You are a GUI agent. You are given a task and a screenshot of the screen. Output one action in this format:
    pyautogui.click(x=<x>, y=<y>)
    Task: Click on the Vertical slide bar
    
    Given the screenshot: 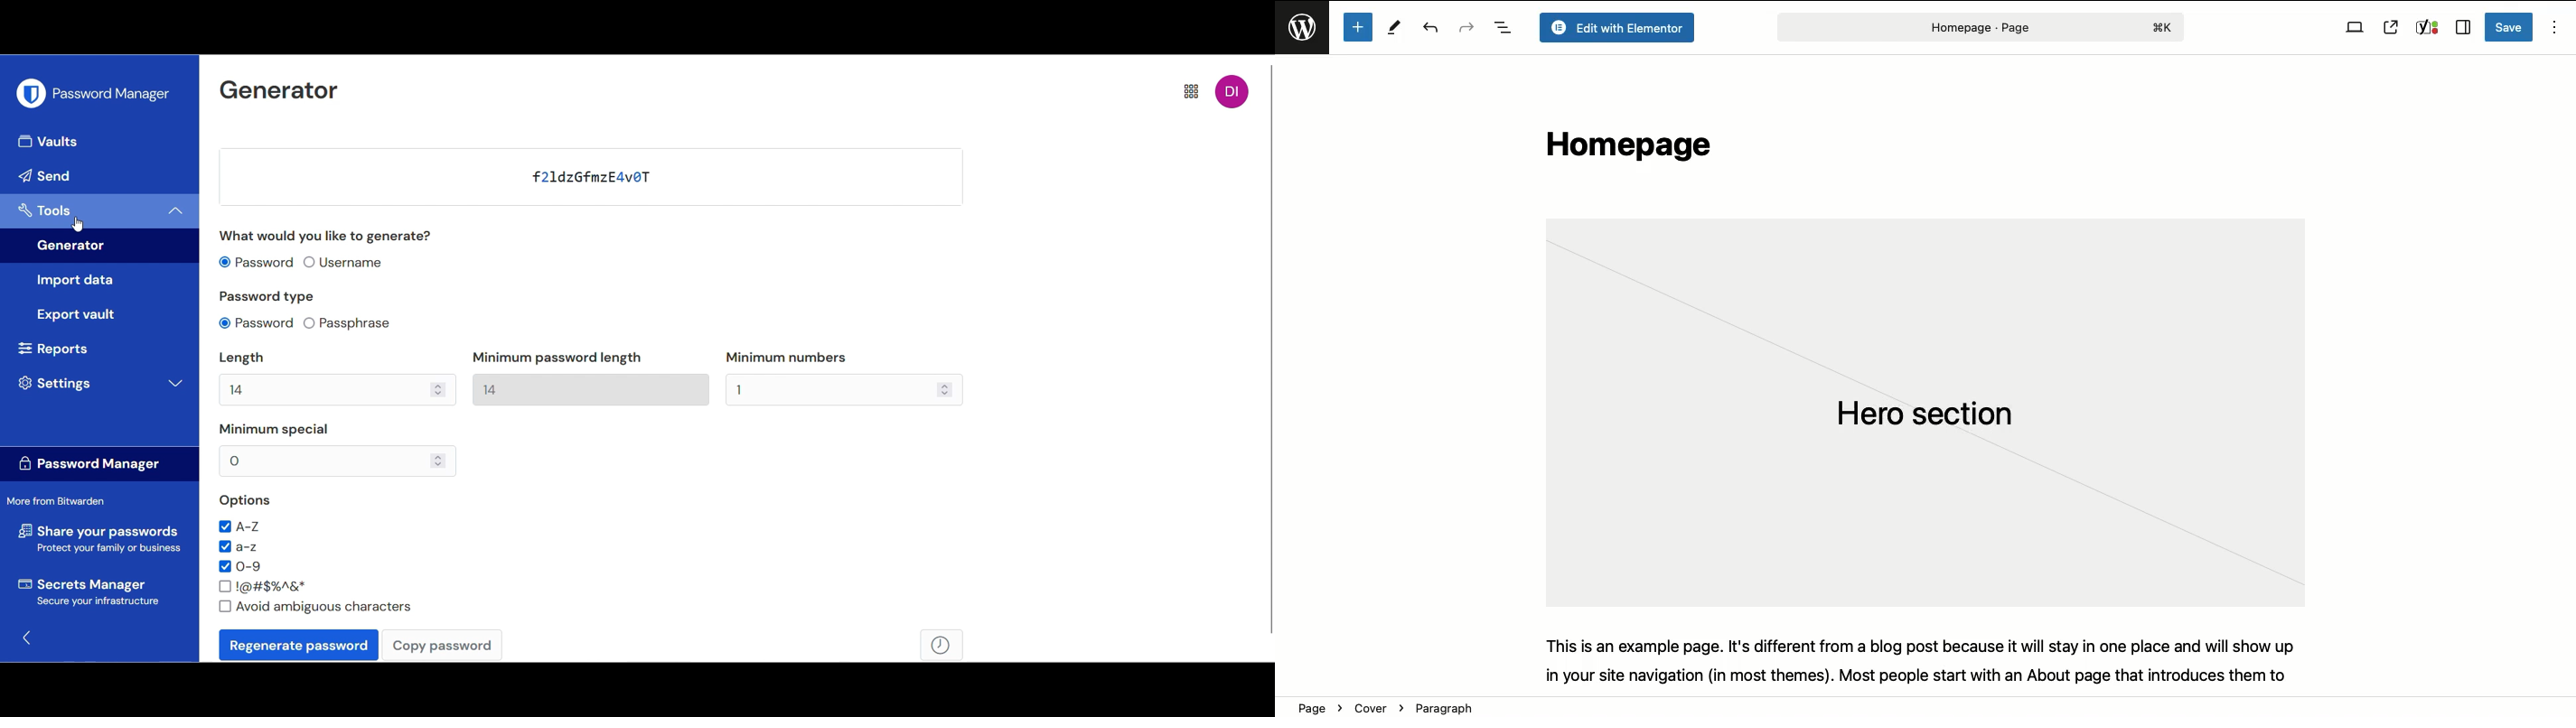 What is the action you would take?
    pyautogui.click(x=1271, y=348)
    